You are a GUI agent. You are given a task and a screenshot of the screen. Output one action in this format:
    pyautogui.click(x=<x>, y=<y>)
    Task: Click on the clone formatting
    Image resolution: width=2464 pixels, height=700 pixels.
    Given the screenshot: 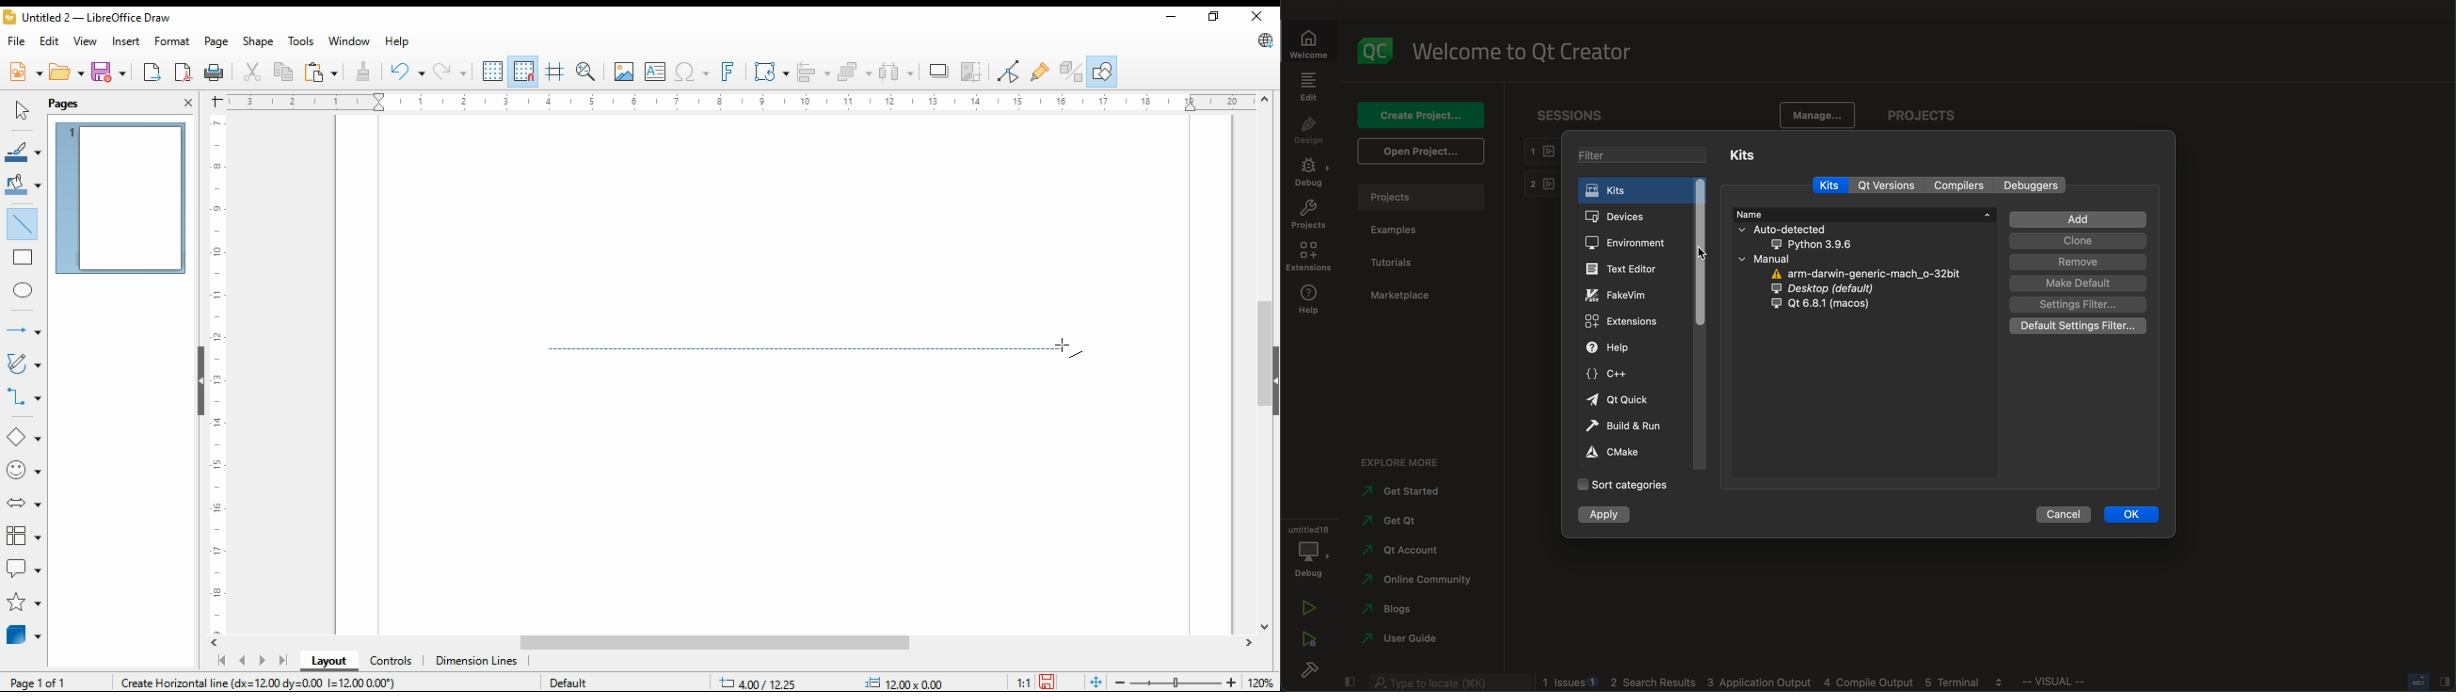 What is the action you would take?
    pyautogui.click(x=367, y=72)
    